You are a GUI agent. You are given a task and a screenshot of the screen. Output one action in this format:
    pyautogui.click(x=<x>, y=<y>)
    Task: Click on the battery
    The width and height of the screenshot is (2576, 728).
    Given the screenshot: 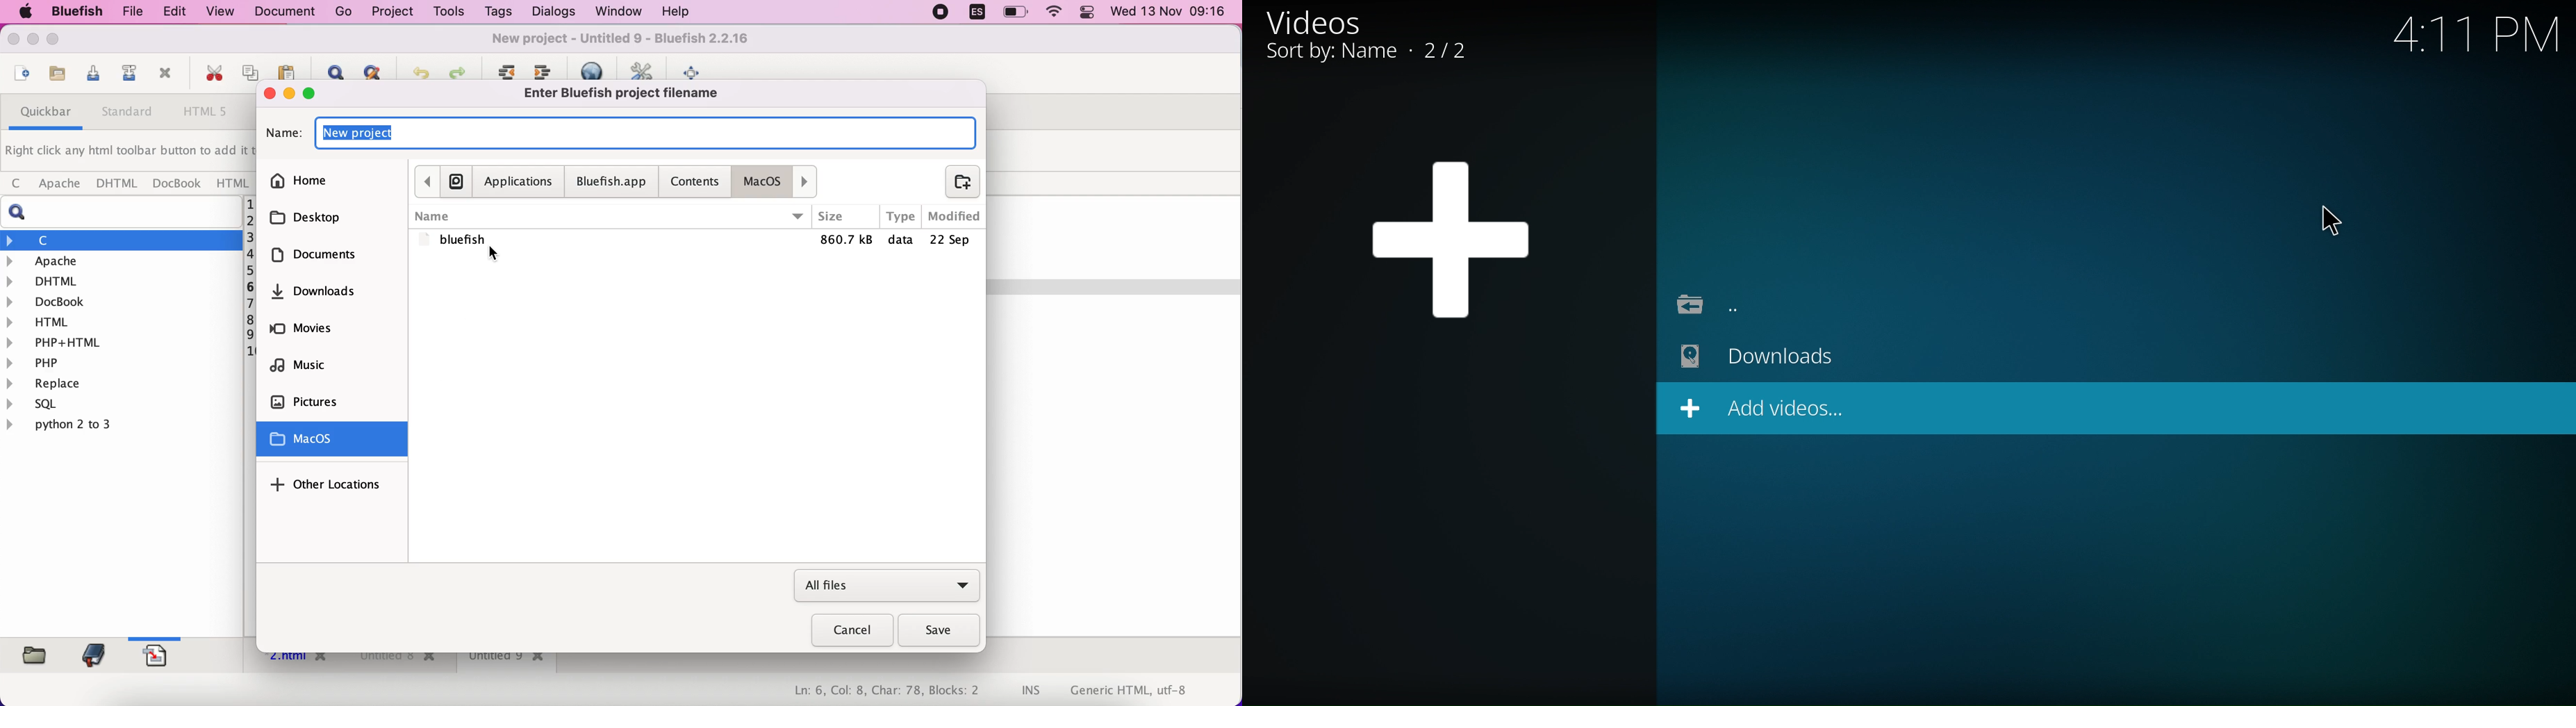 What is the action you would take?
    pyautogui.click(x=1017, y=13)
    